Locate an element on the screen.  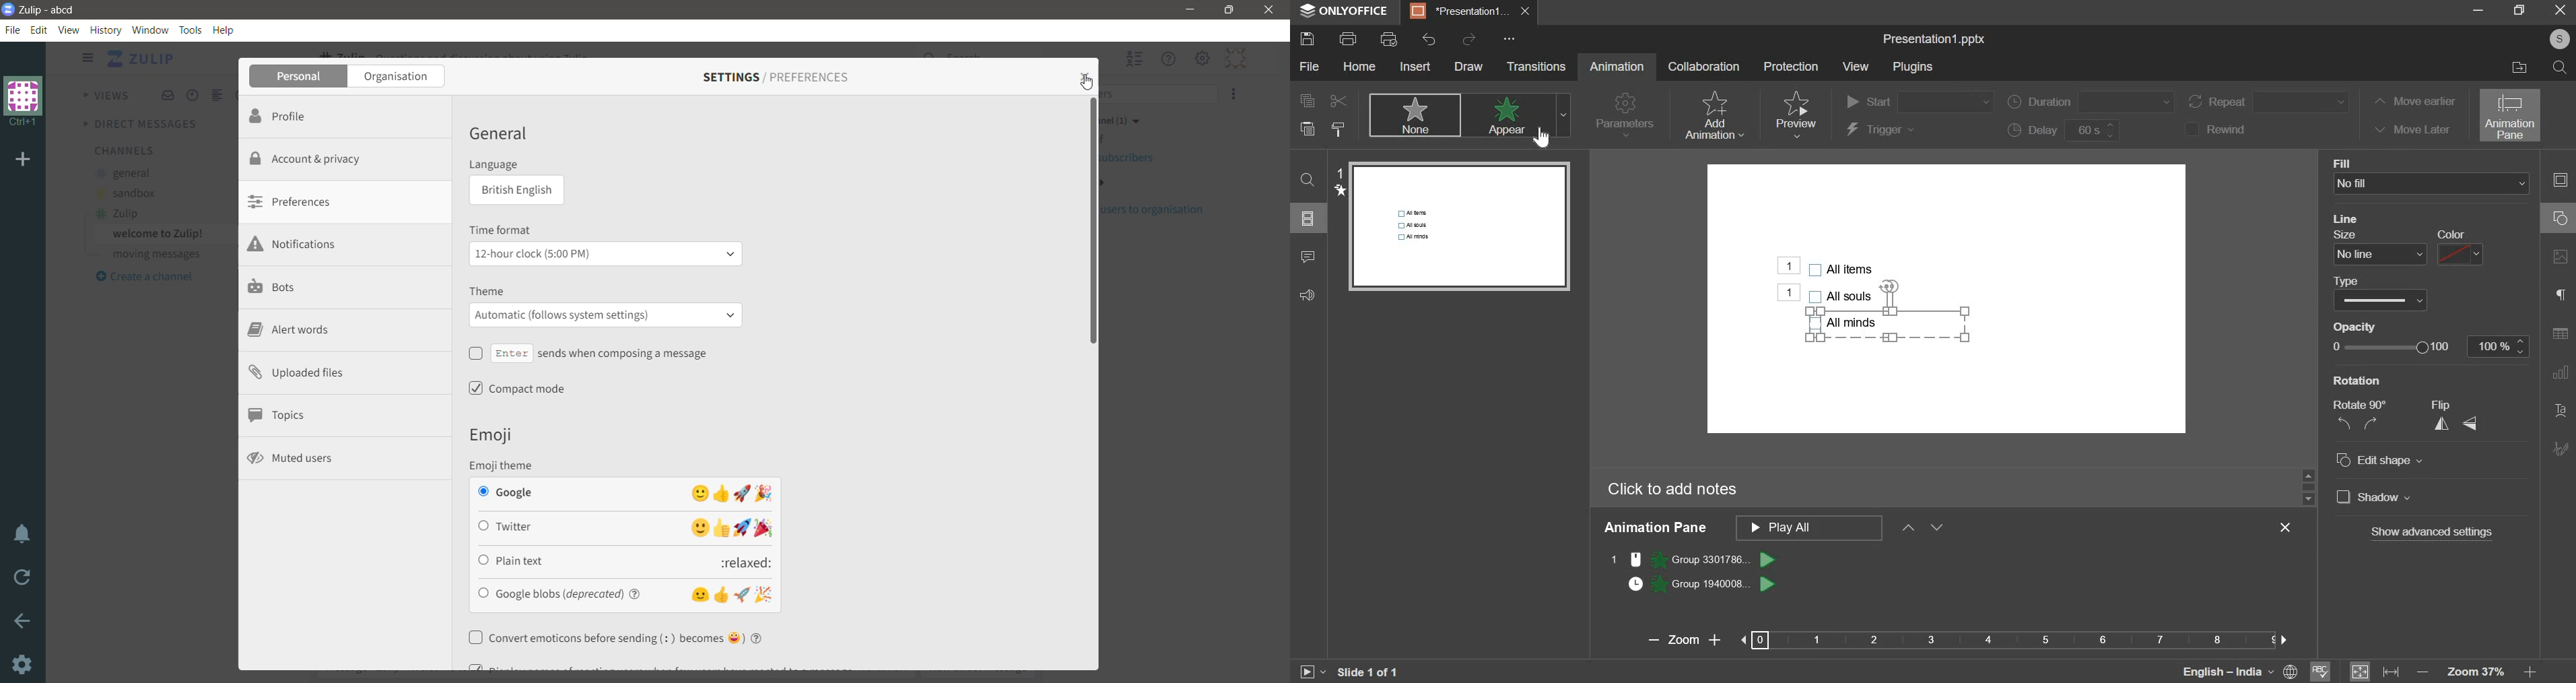
copy is located at coordinates (1306, 100).